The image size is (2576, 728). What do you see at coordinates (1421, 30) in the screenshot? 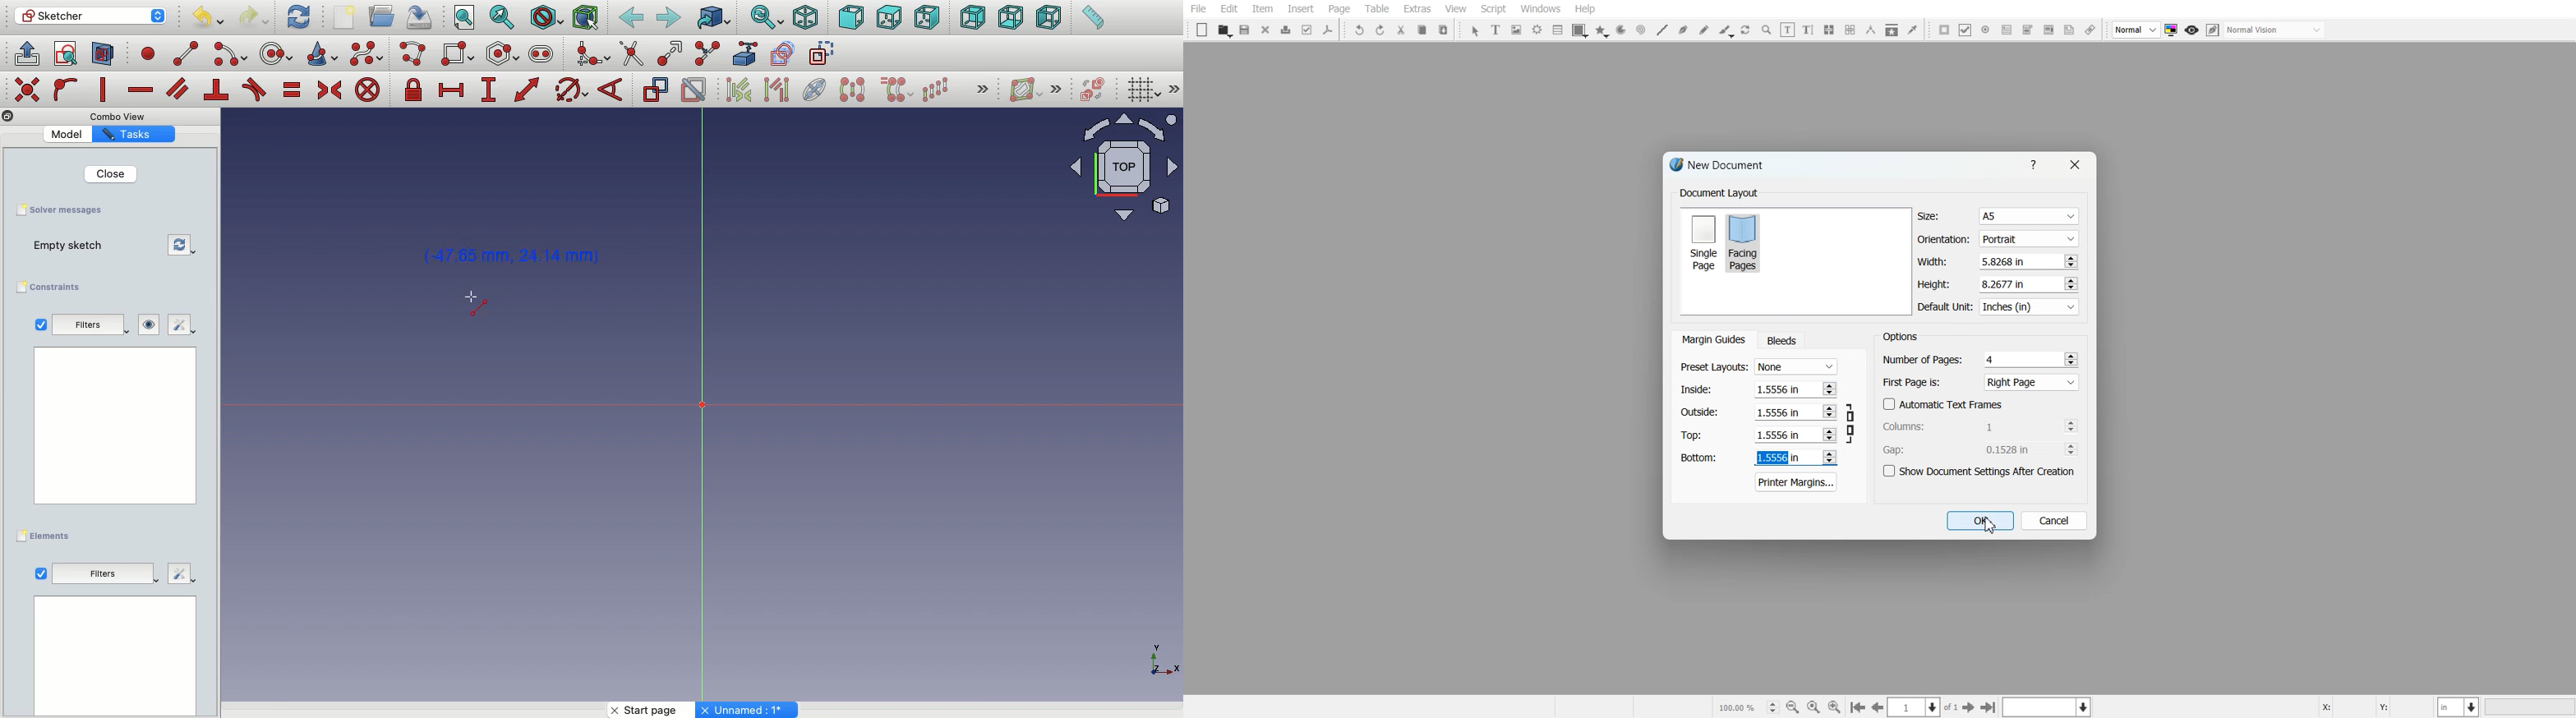
I see `Copy` at bounding box center [1421, 30].